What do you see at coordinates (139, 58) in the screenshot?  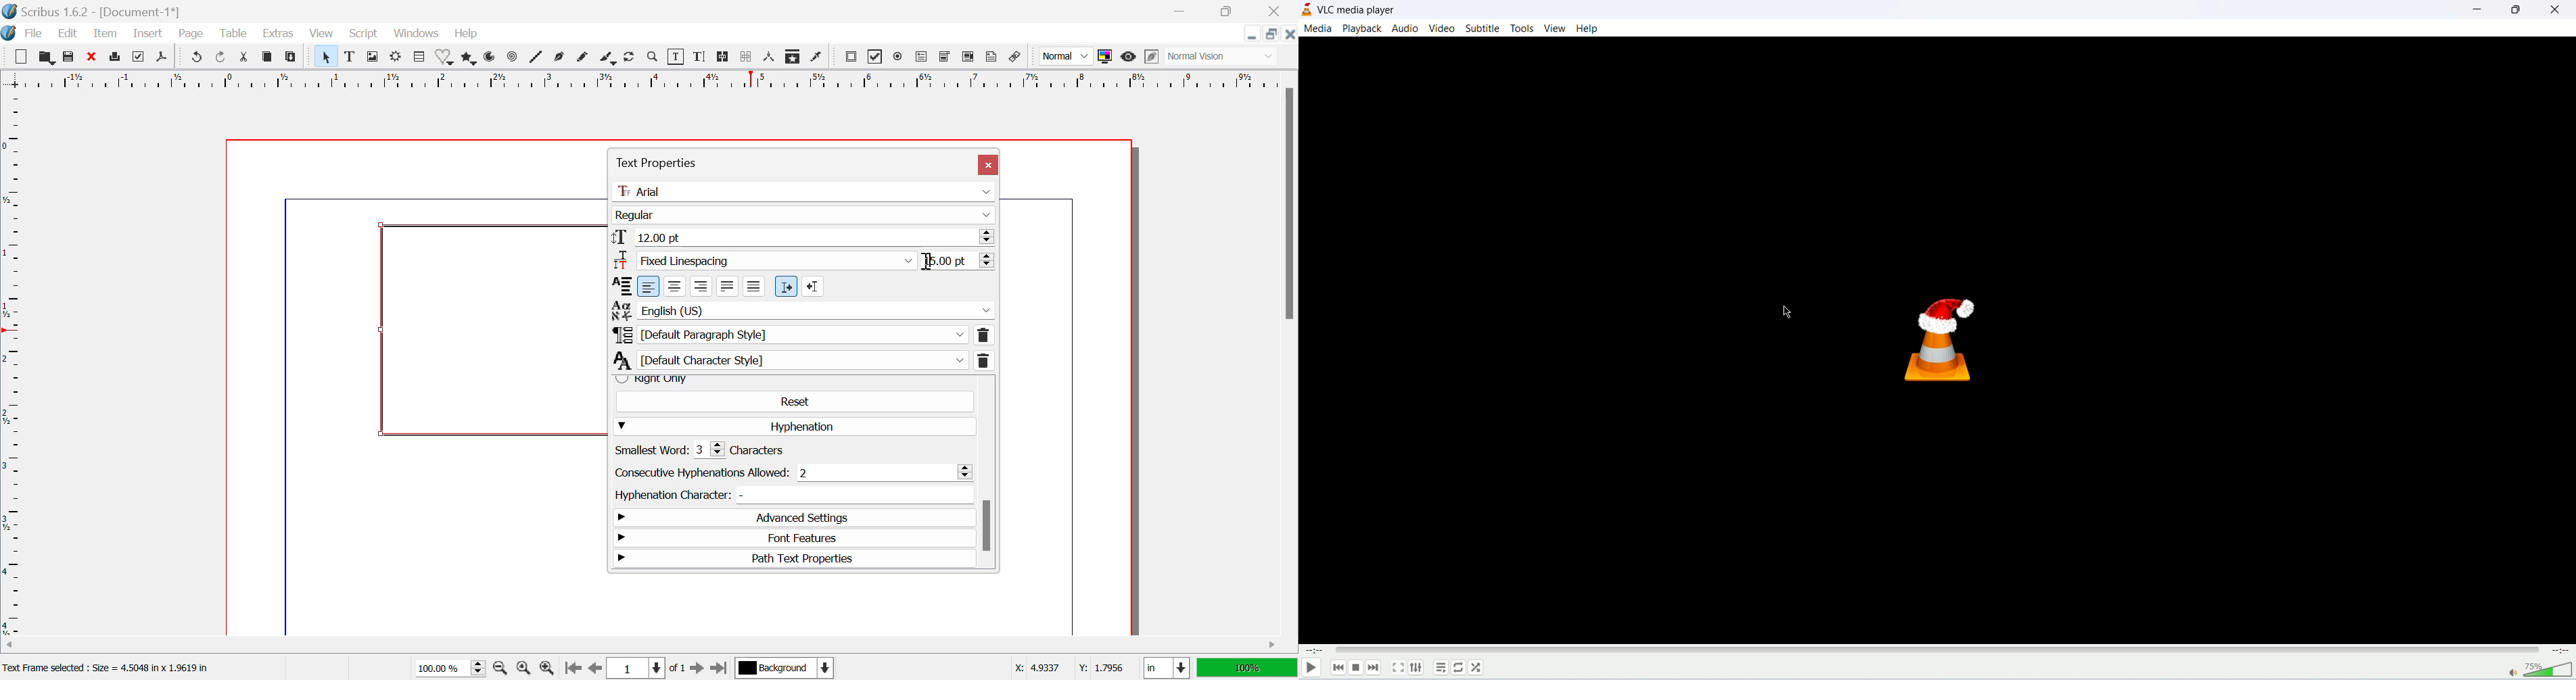 I see `Preflight Verifier` at bounding box center [139, 58].